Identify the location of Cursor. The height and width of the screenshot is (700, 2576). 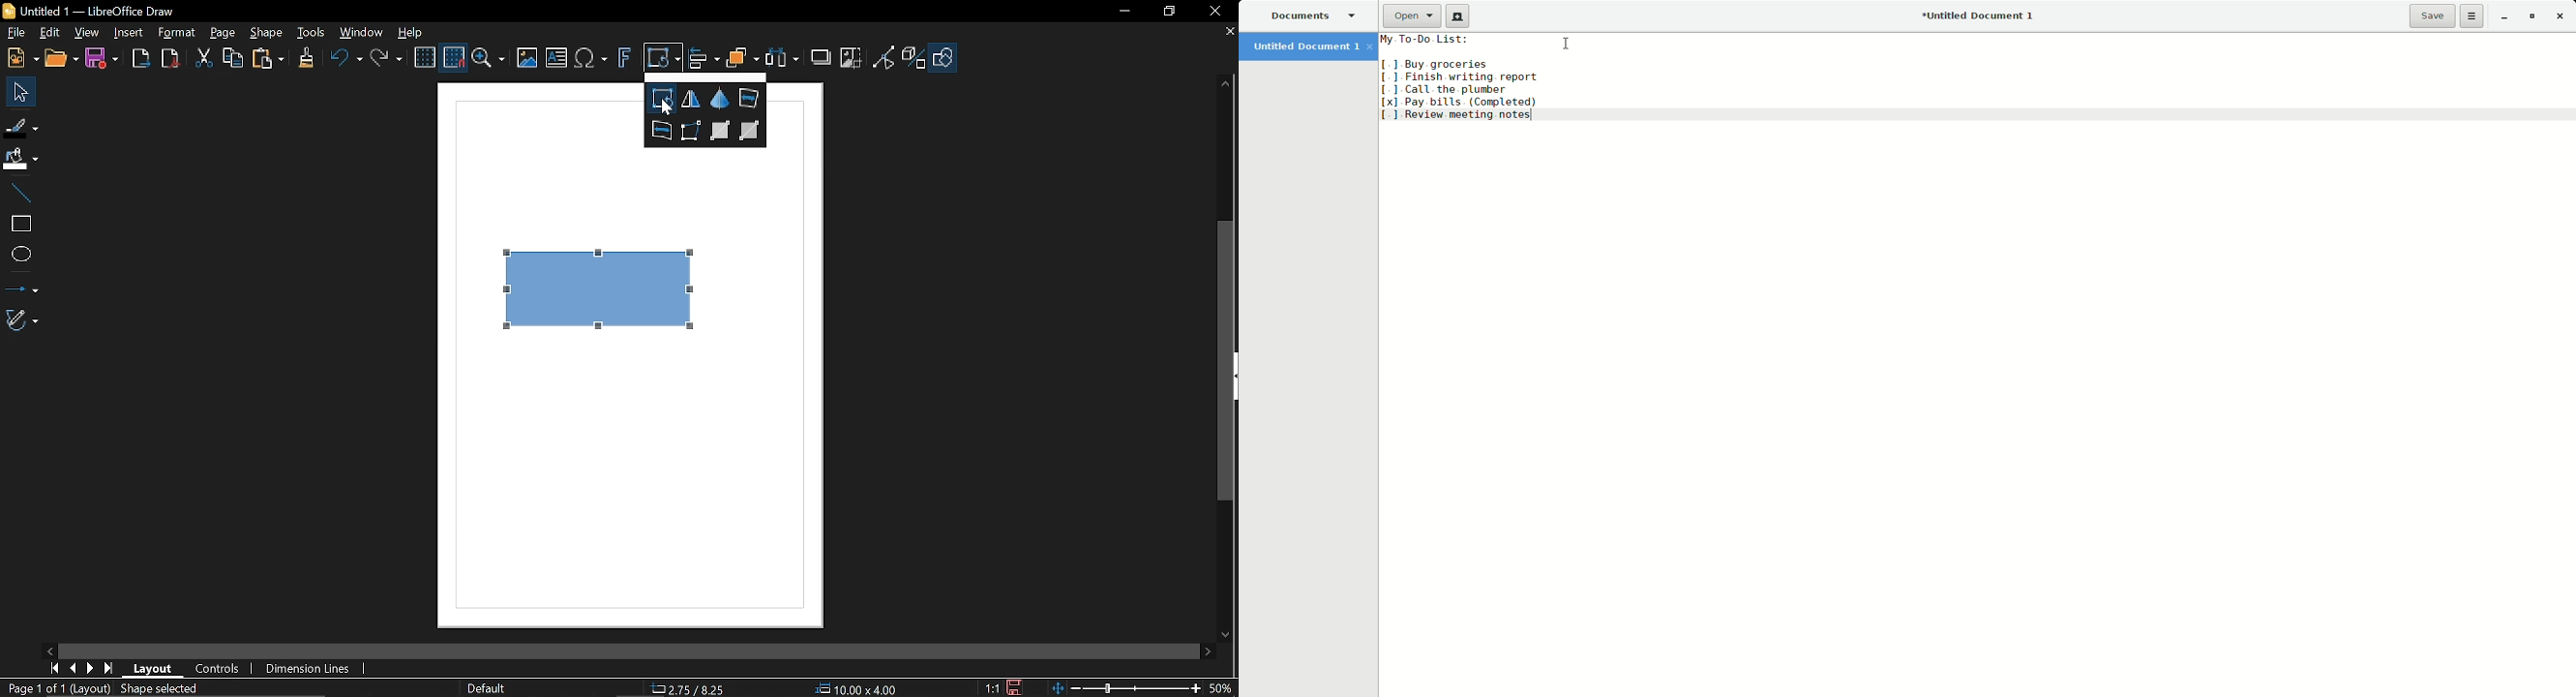
(1563, 42).